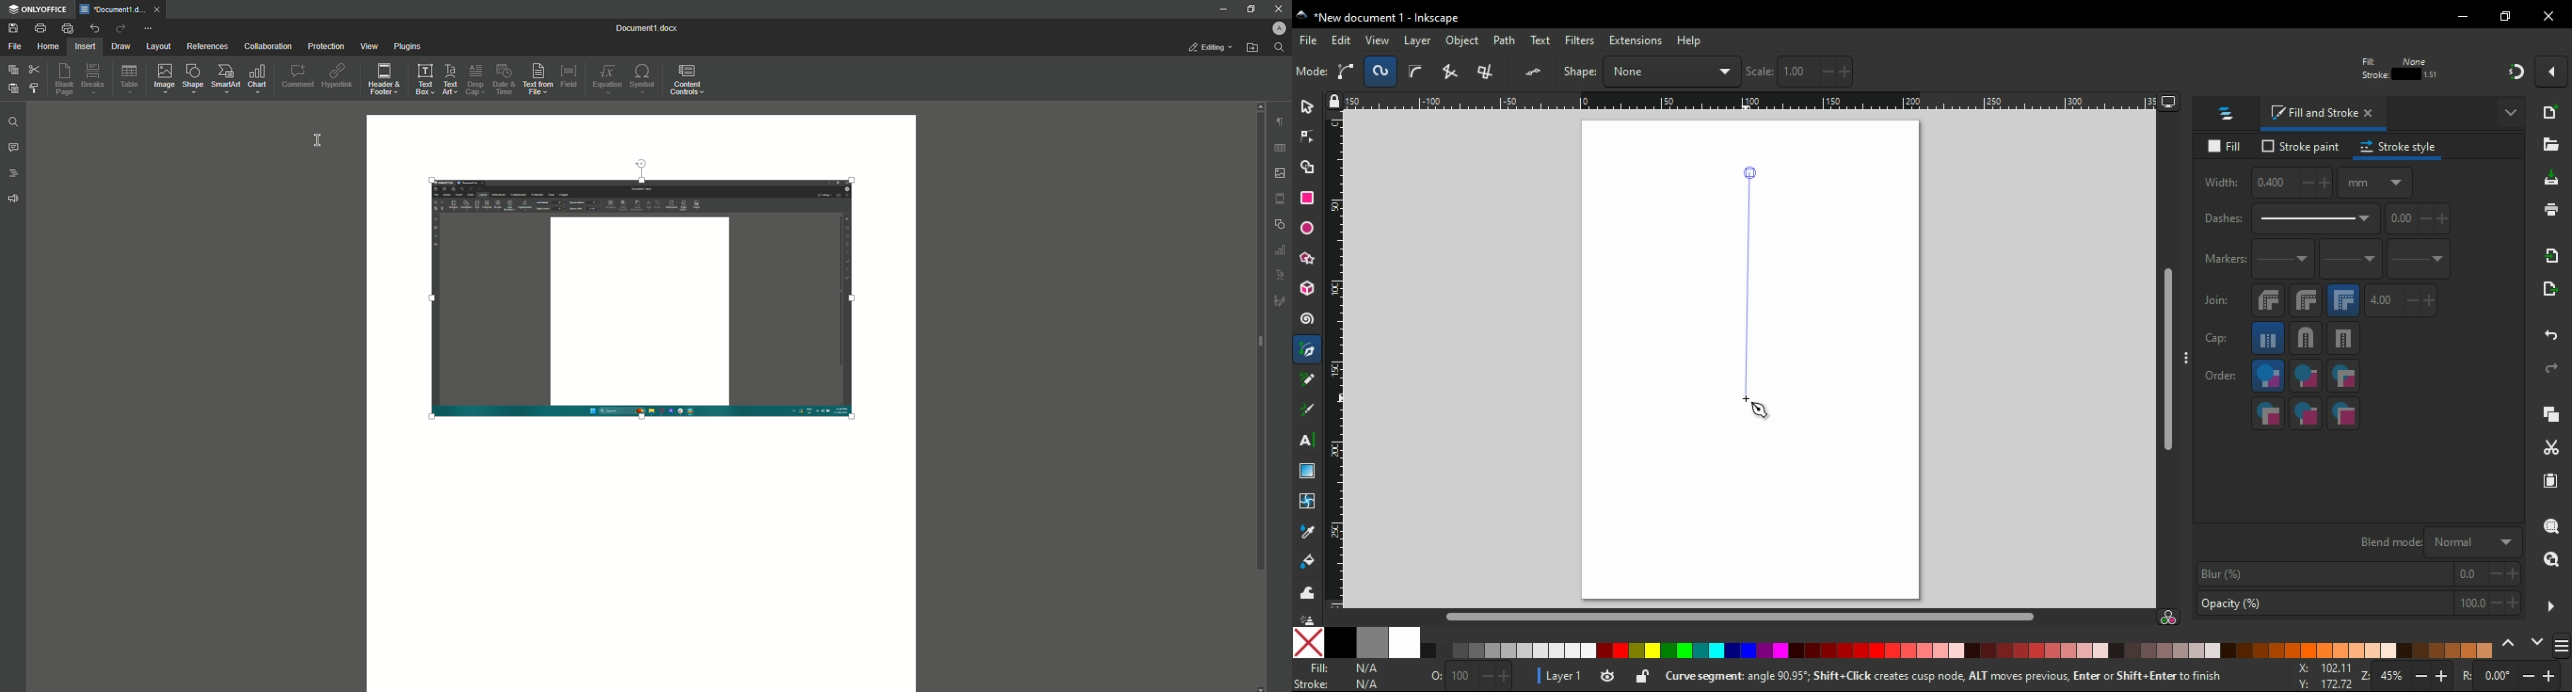 The height and width of the screenshot is (700, 2576). I want to click on 50% grey, so click(1371, 642).